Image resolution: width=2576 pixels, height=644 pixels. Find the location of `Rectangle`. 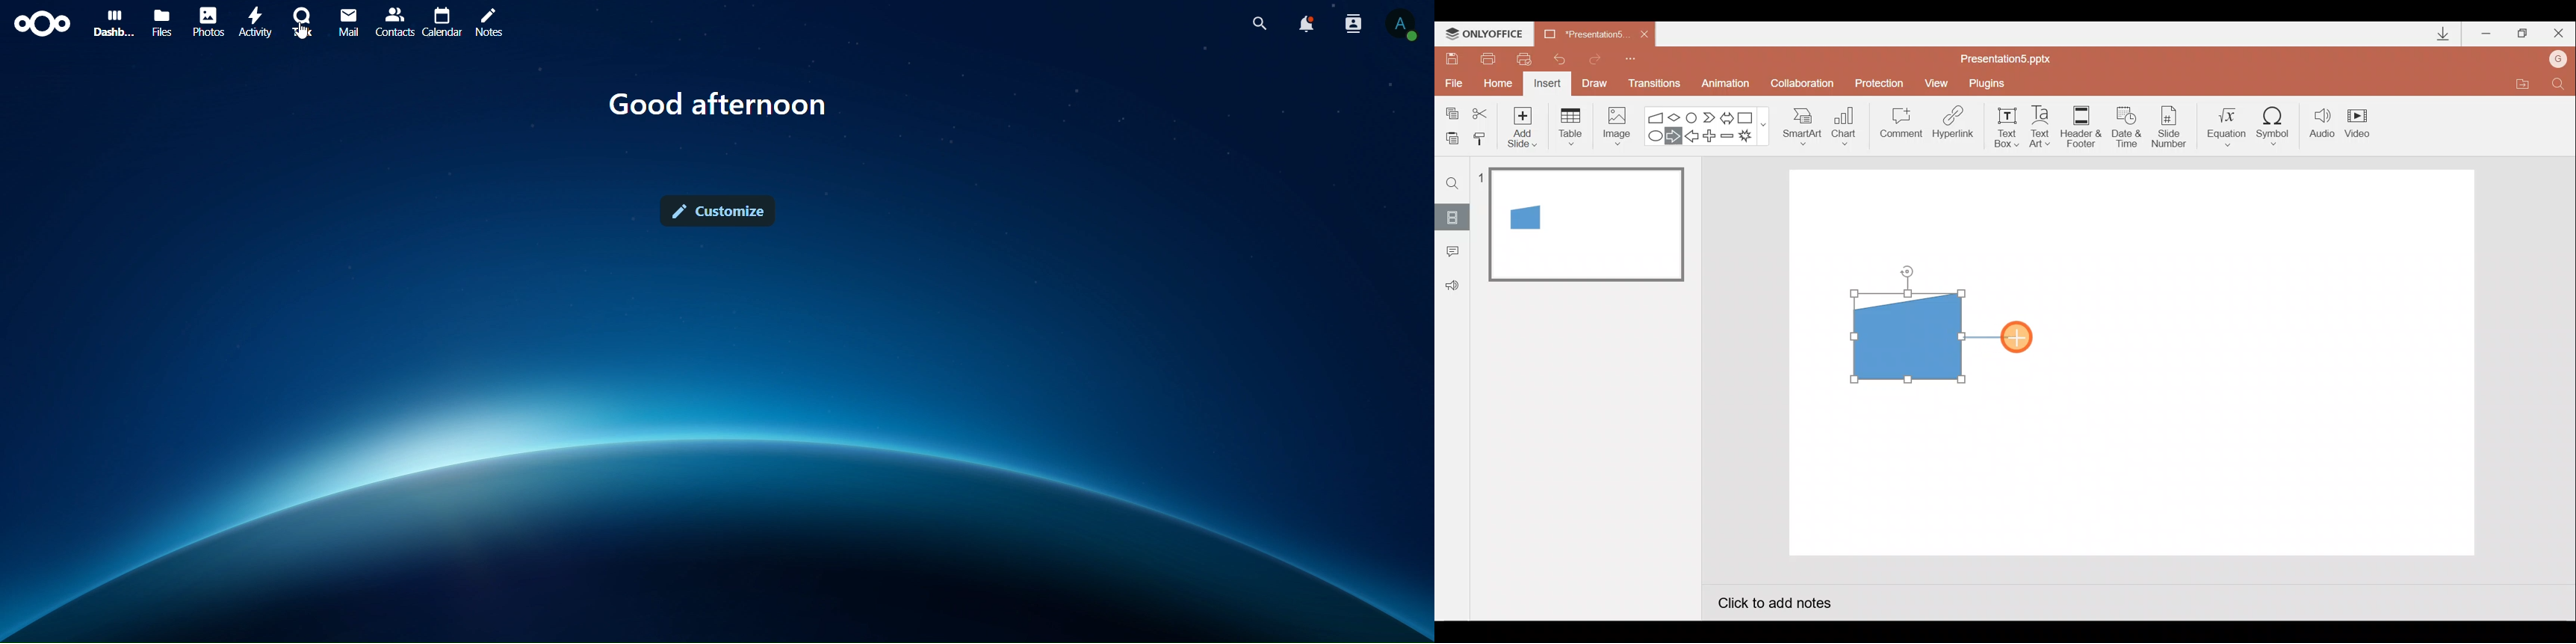

Rectangle is located at coordinates (1749, 117).